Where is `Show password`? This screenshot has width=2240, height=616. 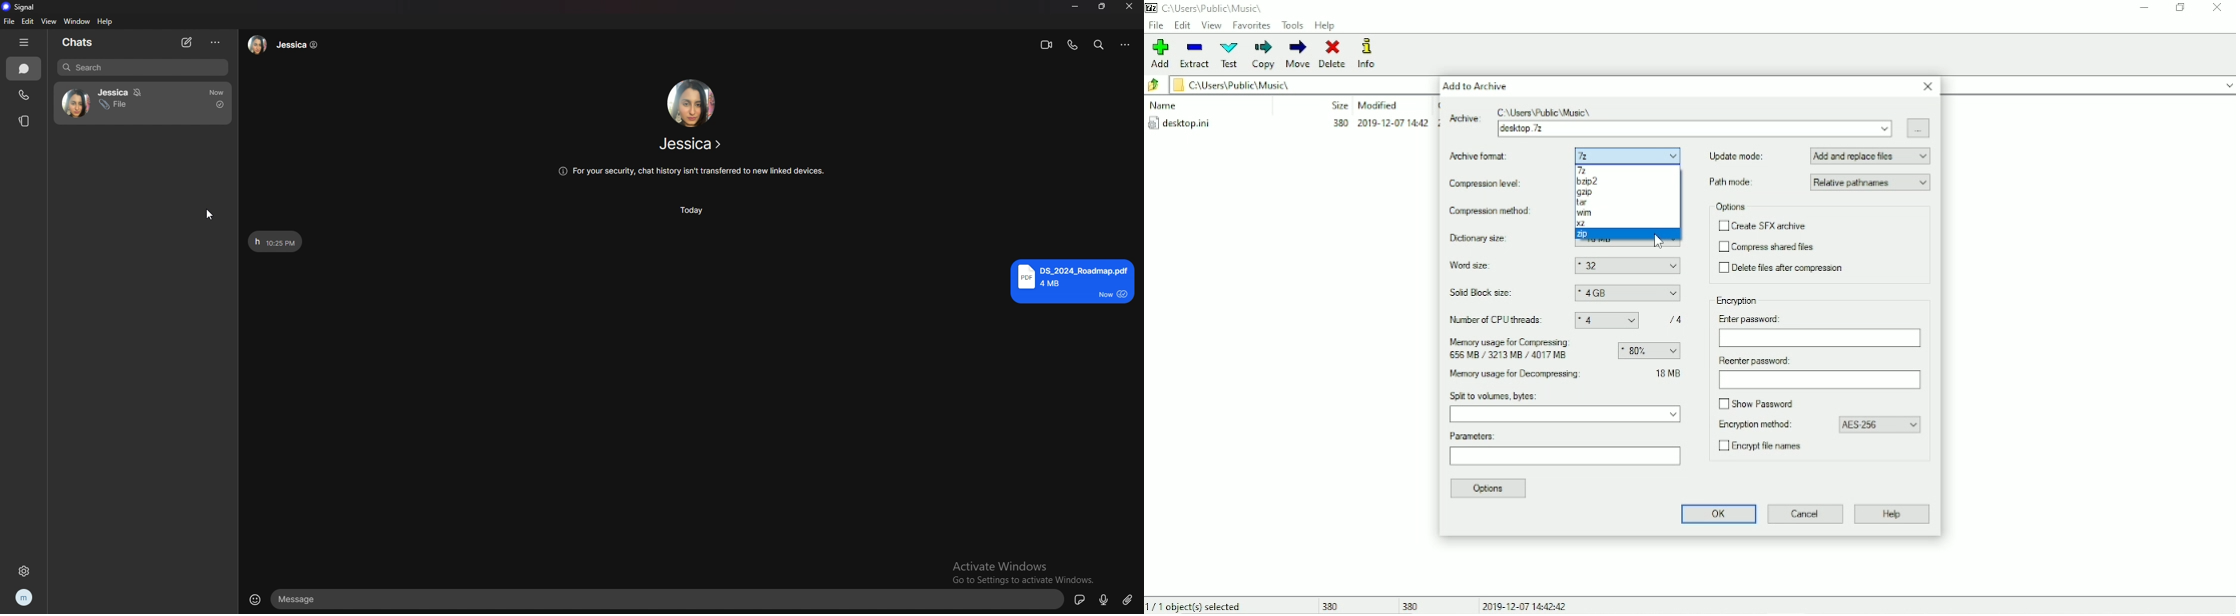 Show password is located at coordinates (1756, 402).